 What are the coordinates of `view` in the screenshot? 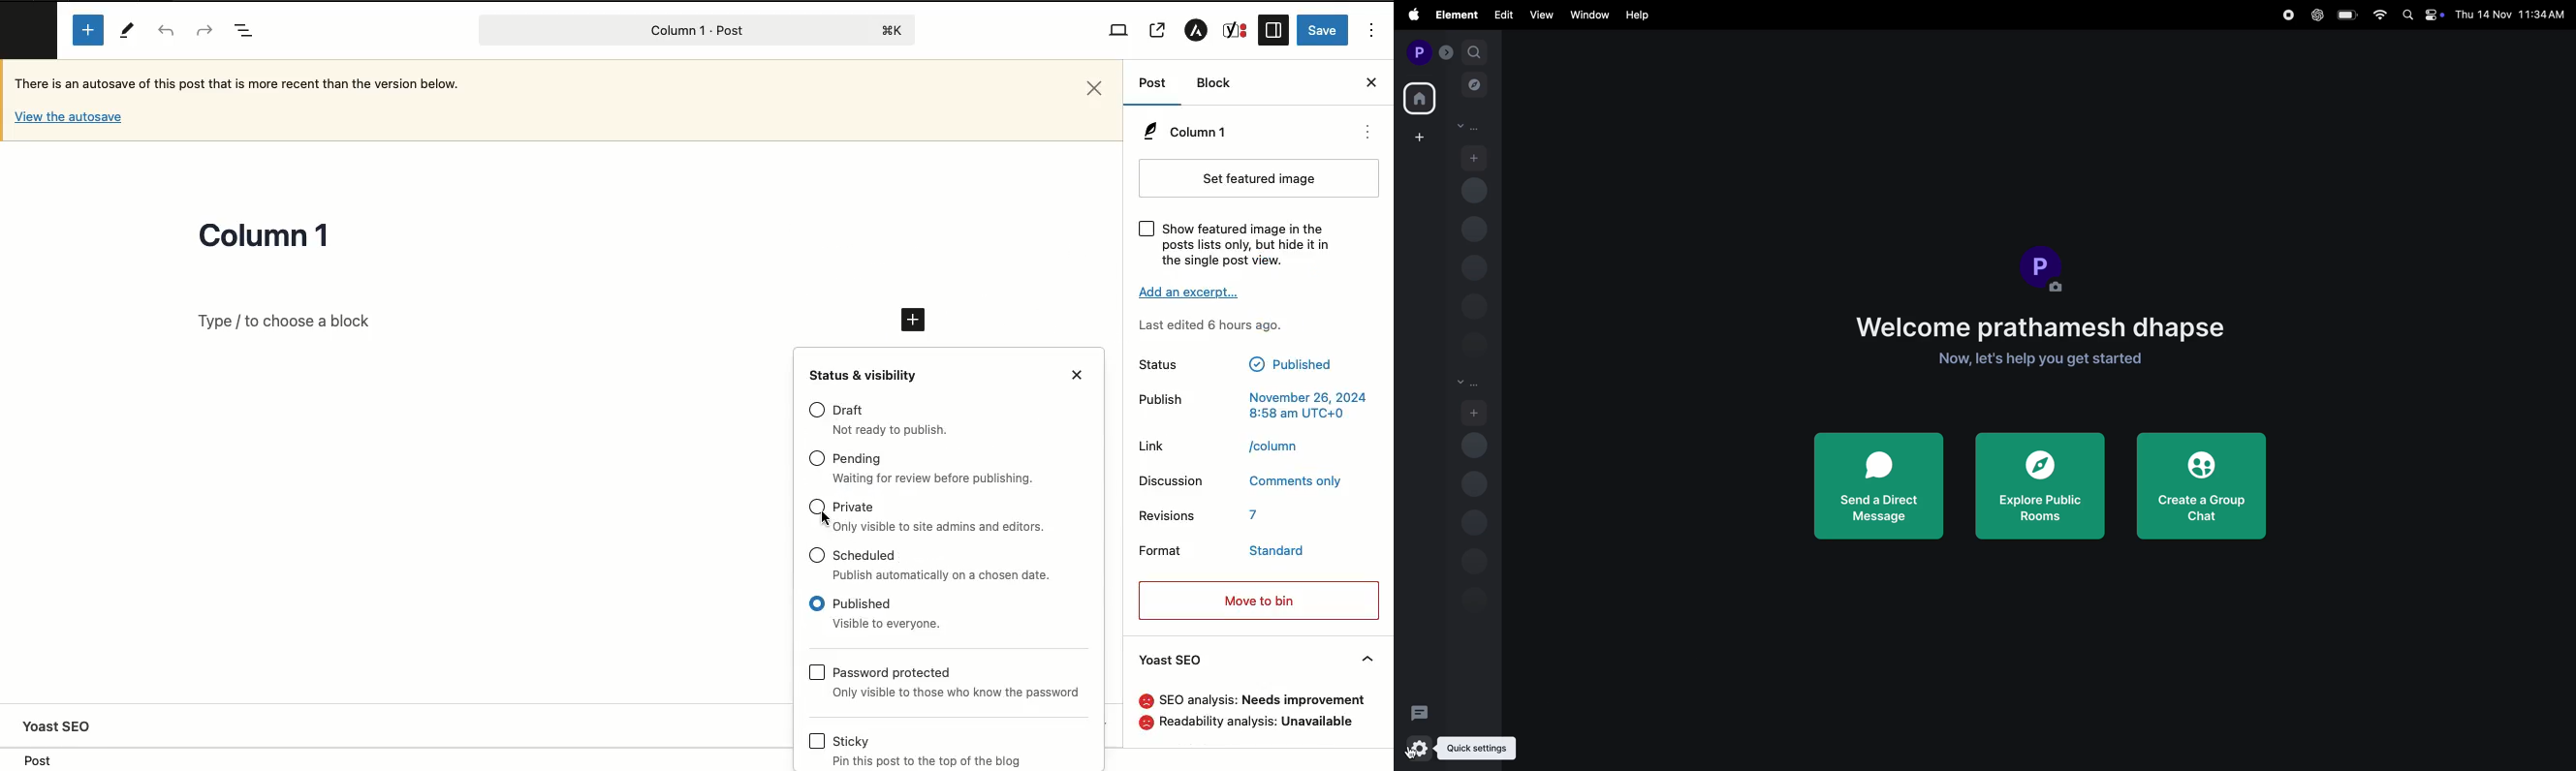 It's located at (1540, 15).